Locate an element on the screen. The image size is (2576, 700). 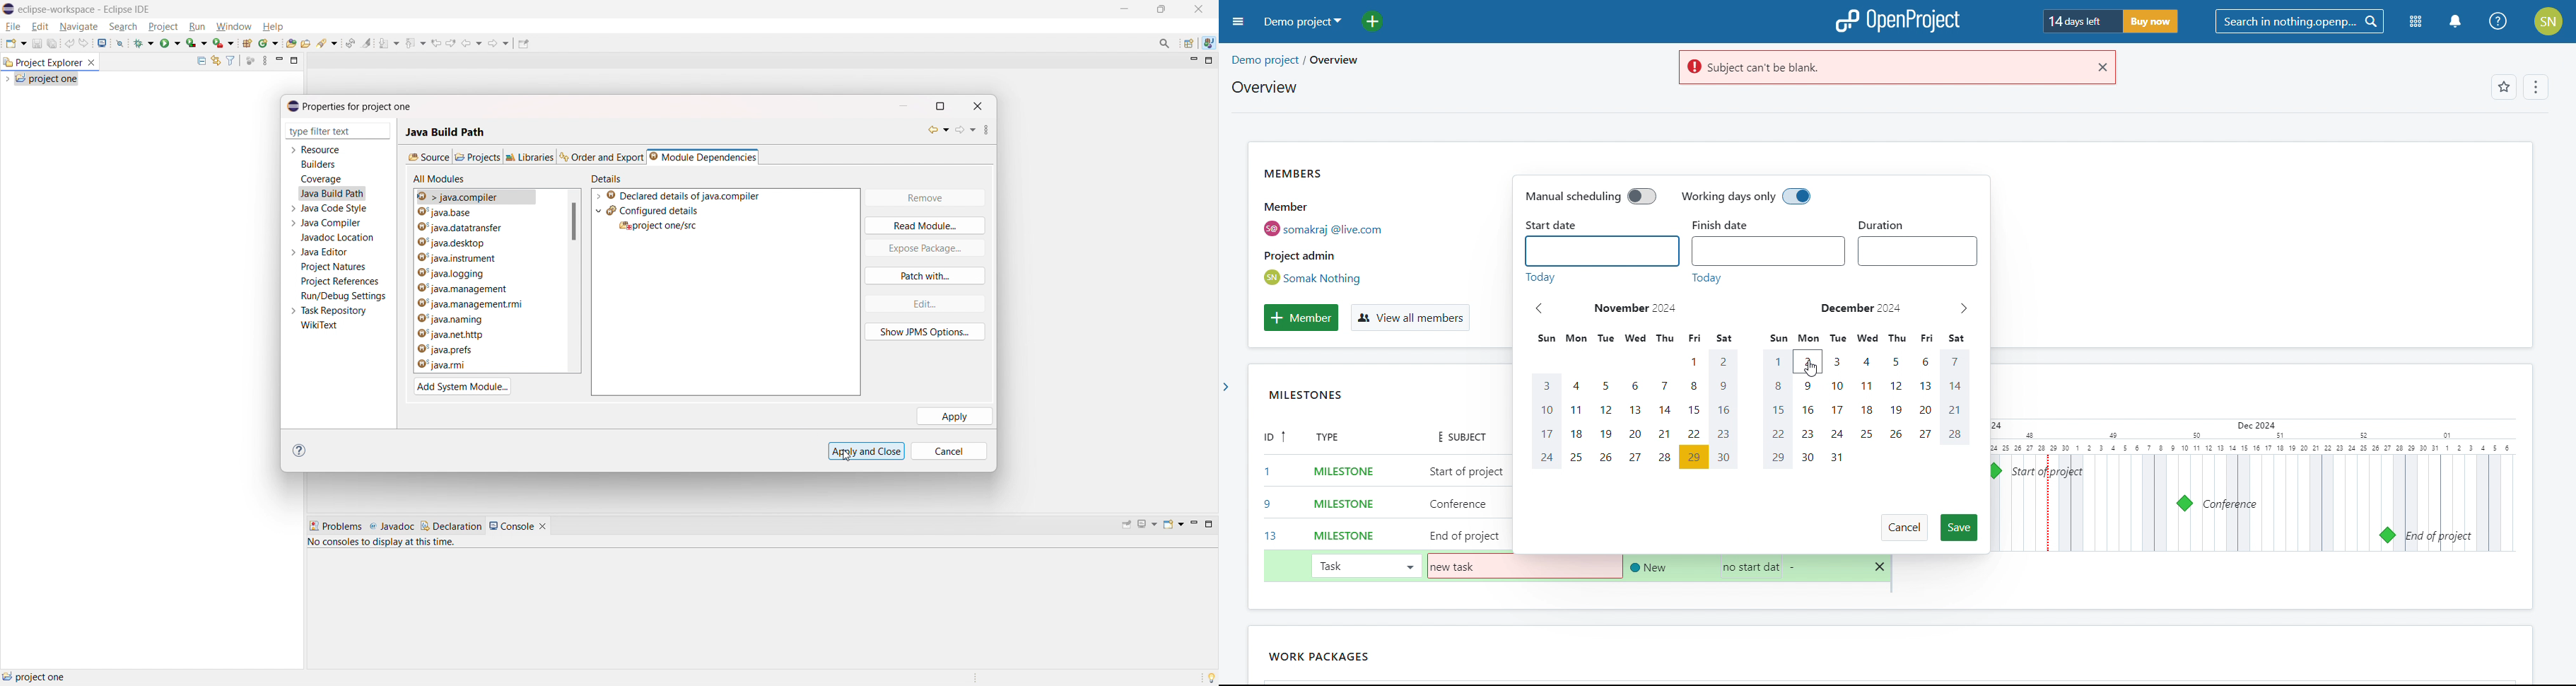
selecting start date is located at coordinates (1746, 566).